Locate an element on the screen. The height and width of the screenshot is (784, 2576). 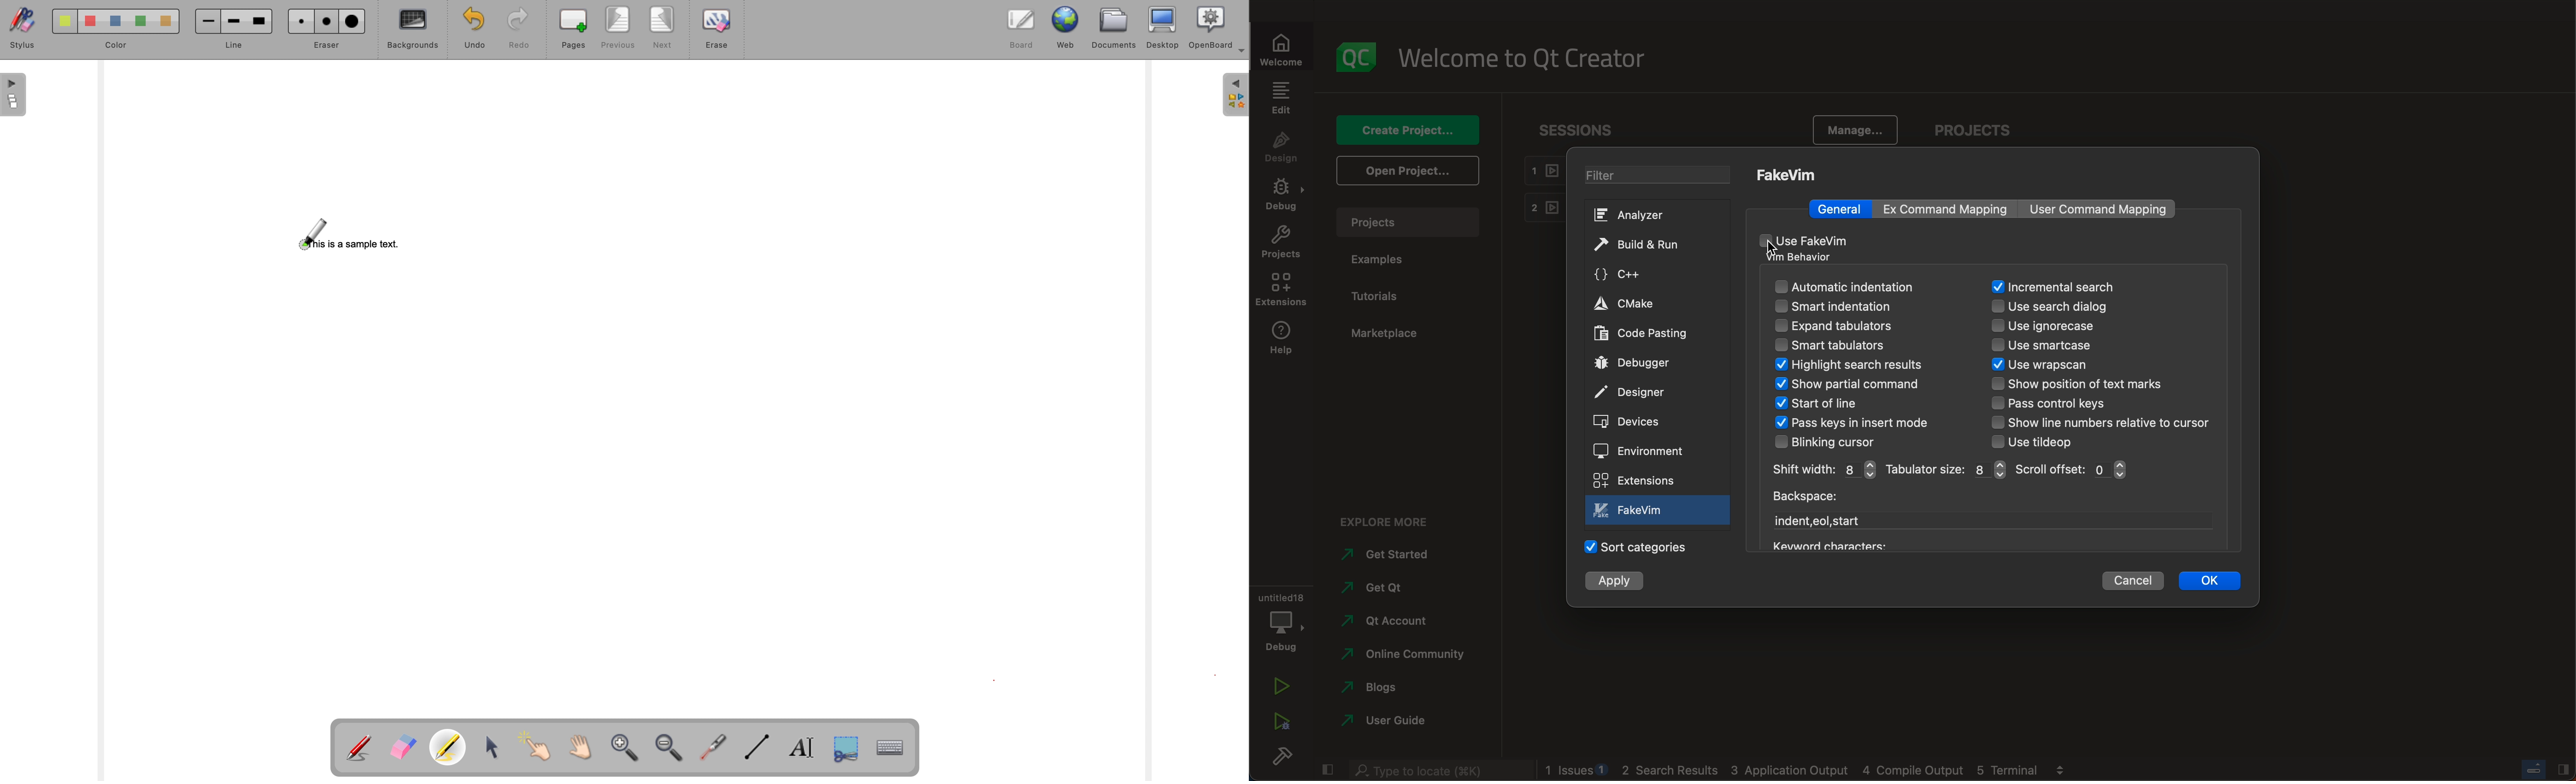
Color 2 is located at coordinates (90, 22).